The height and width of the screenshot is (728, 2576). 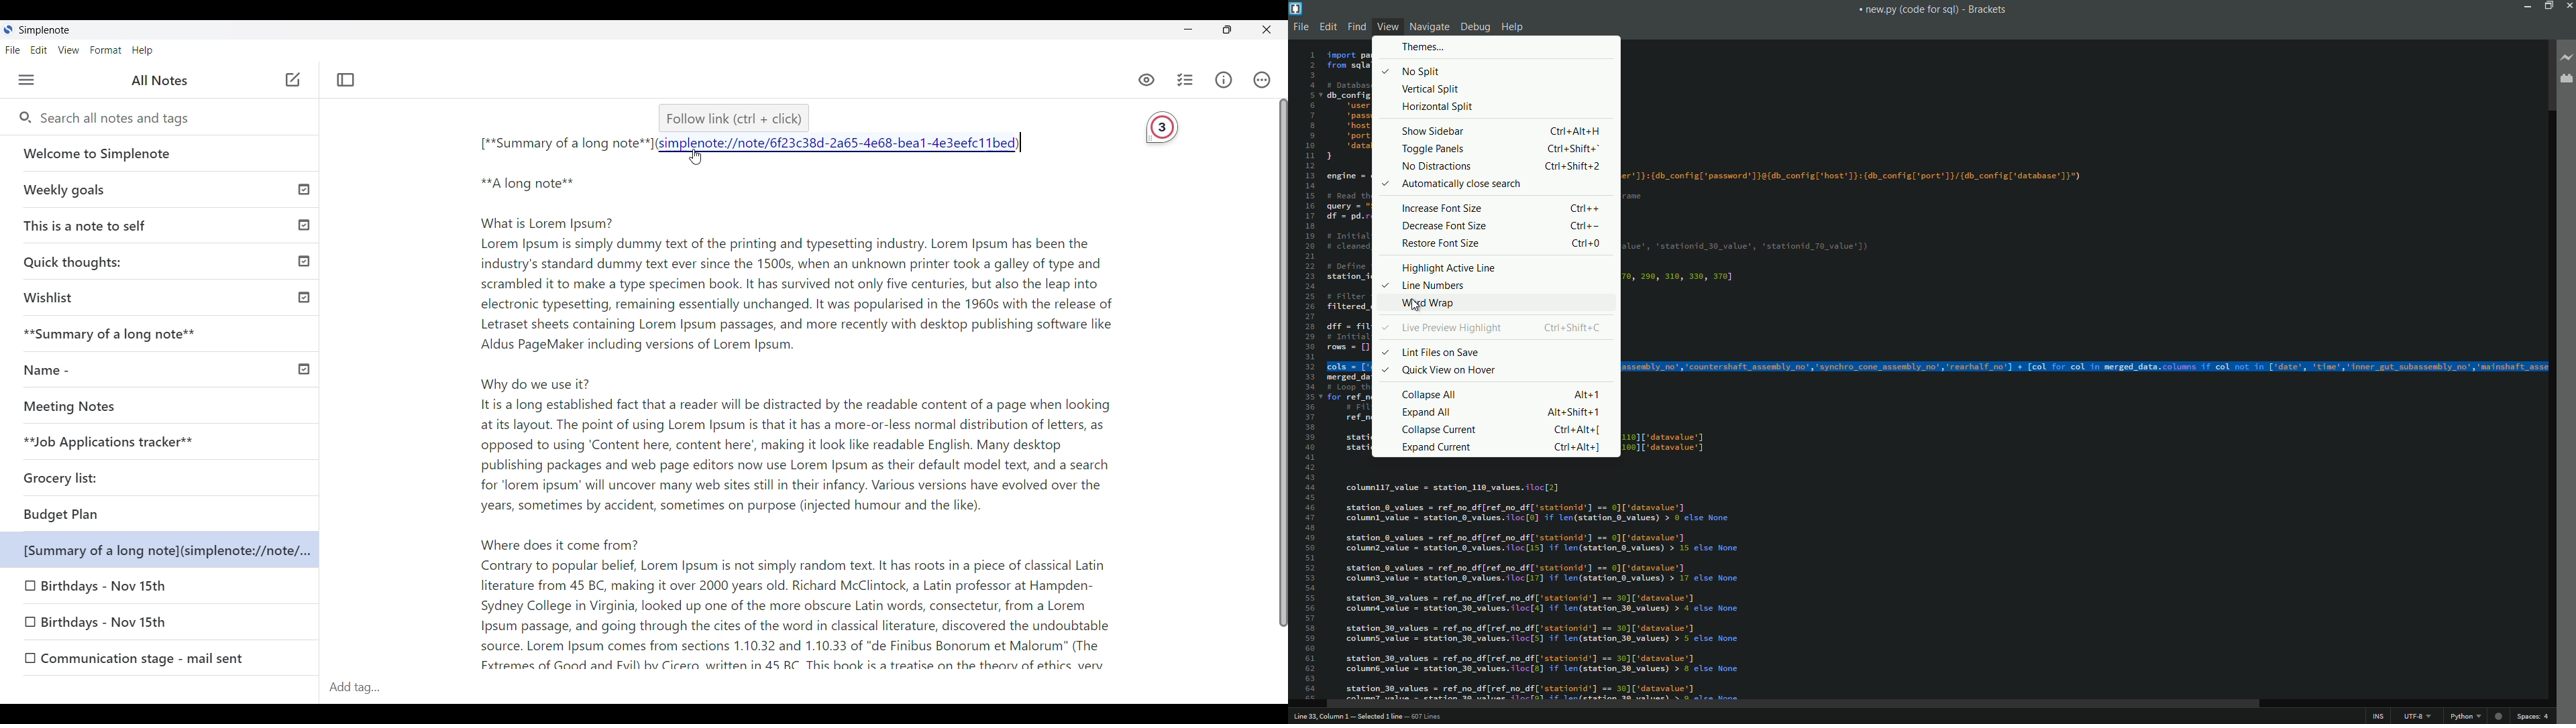 I want to click on Toggle focus mode, so click(x=345, y=80).